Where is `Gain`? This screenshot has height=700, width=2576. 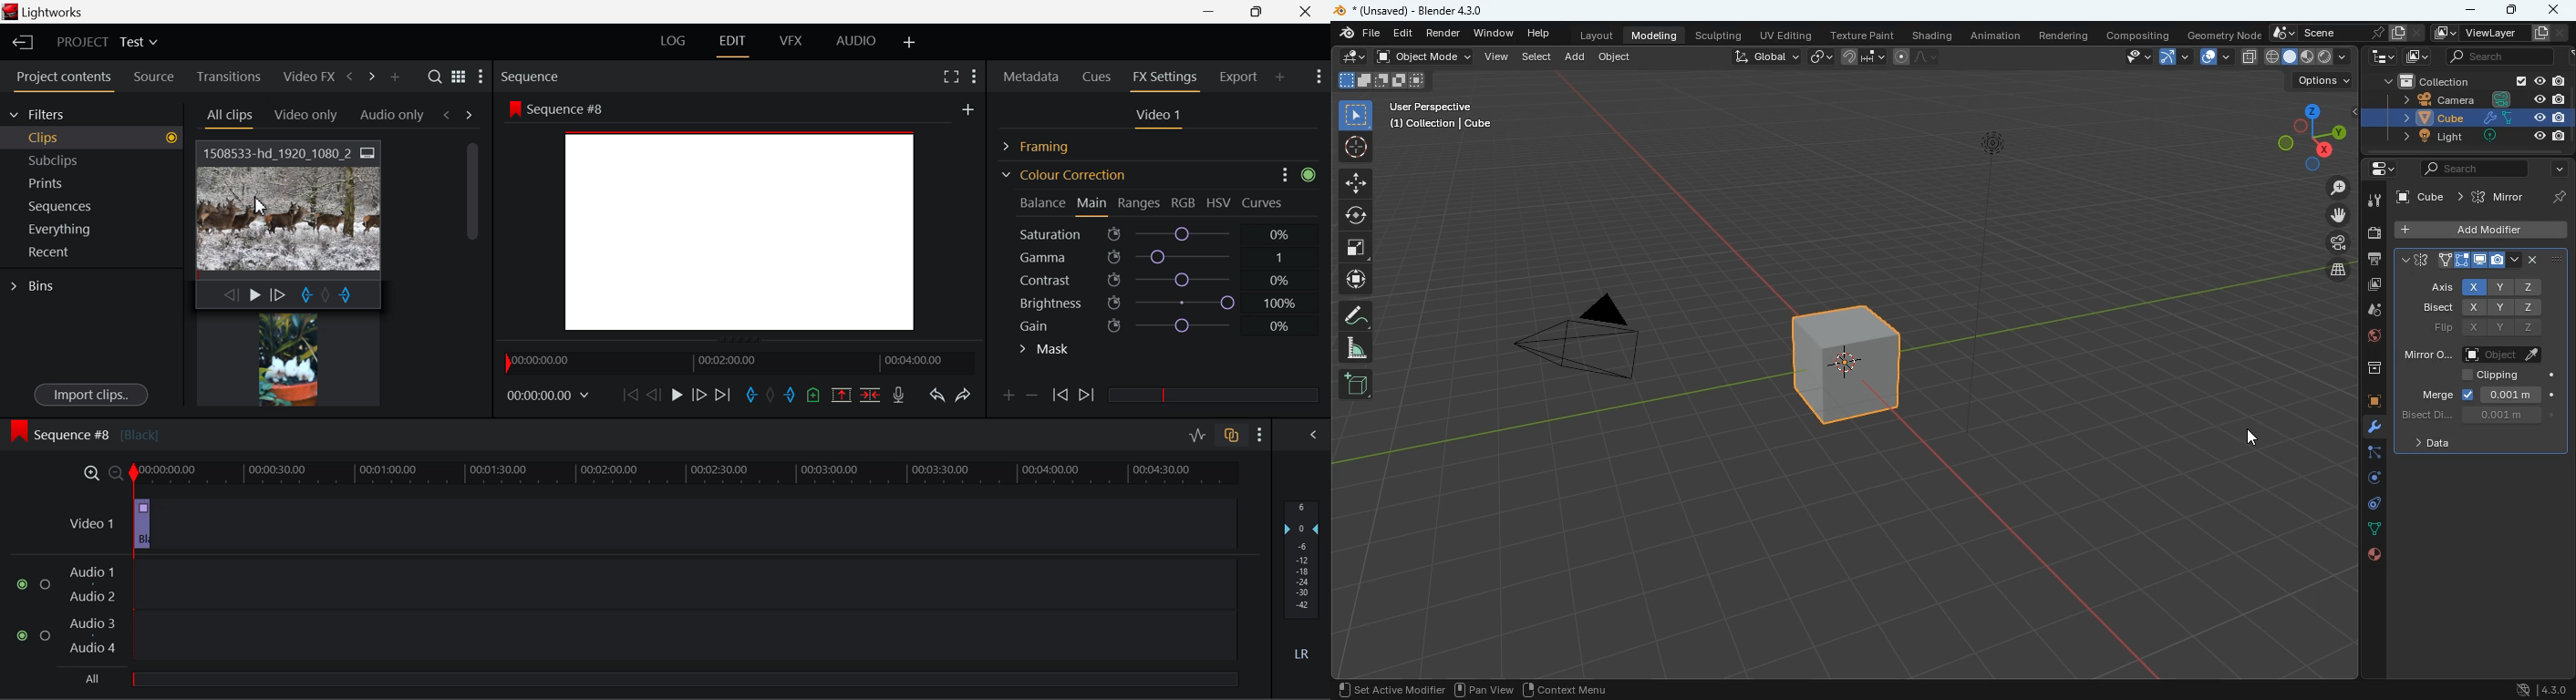
Gain is located at coordinates (1173, 323).